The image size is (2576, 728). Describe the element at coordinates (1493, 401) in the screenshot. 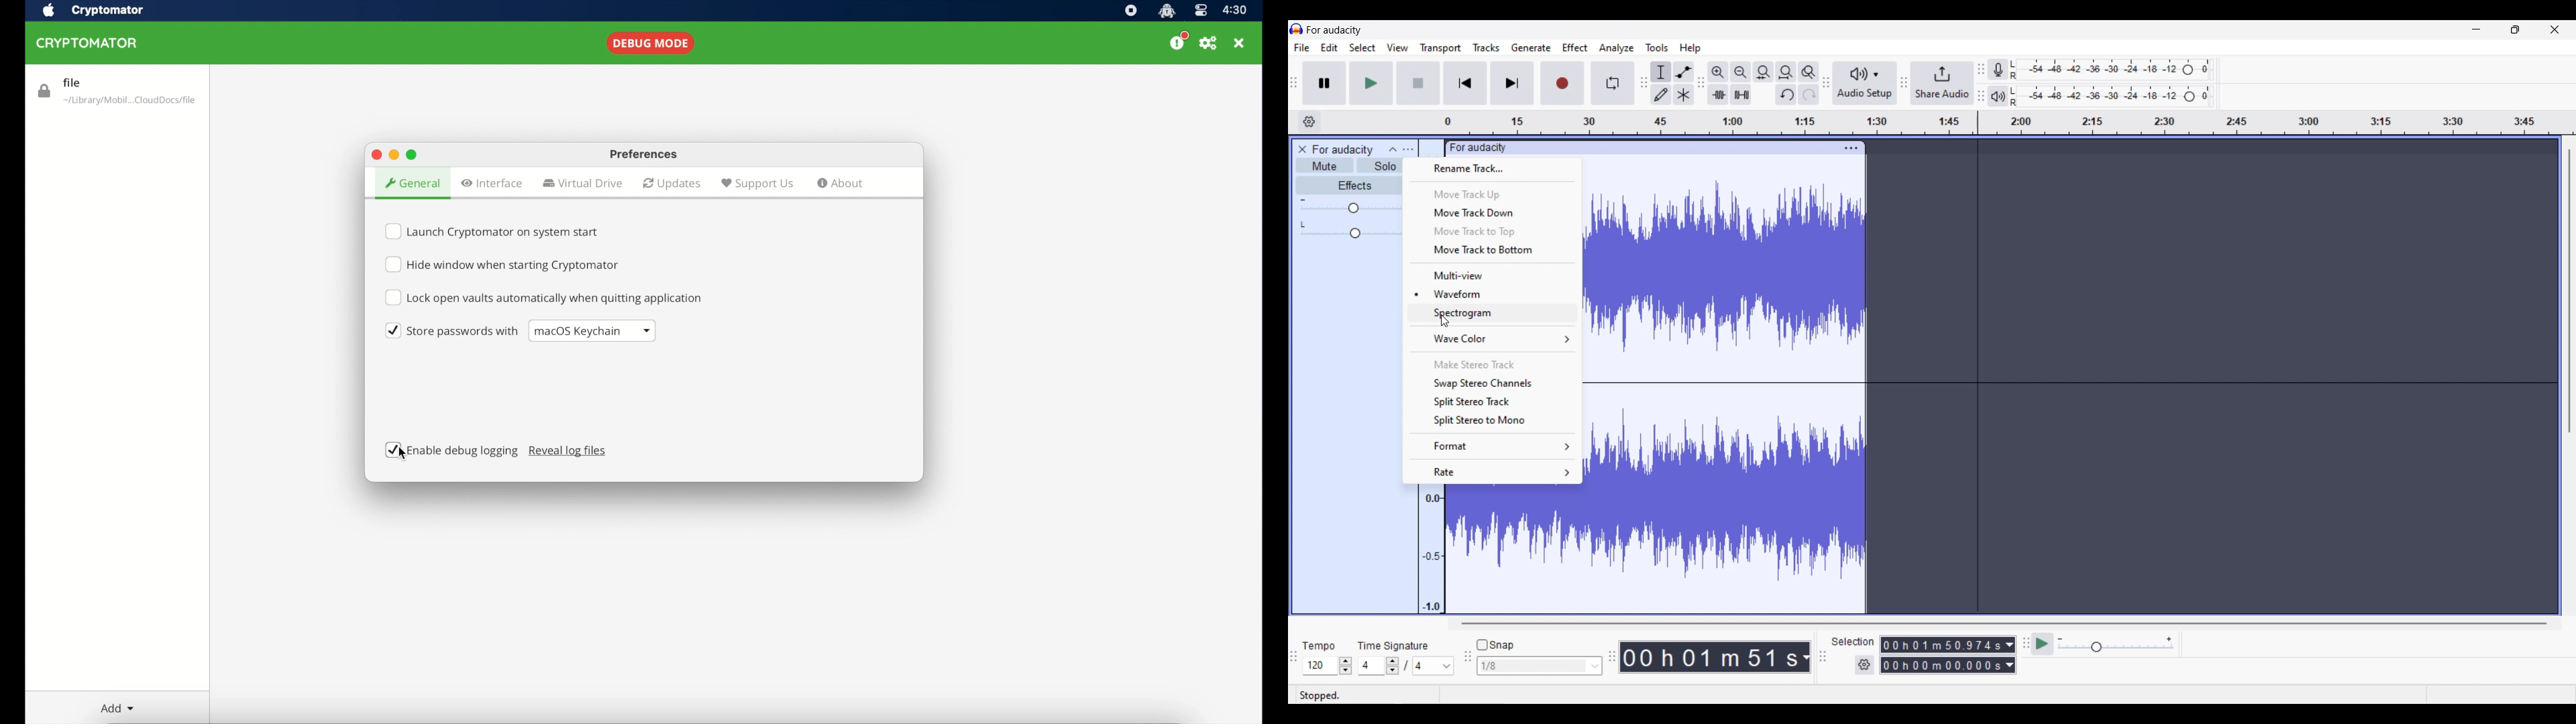

I see `Split stereo track` at that location.